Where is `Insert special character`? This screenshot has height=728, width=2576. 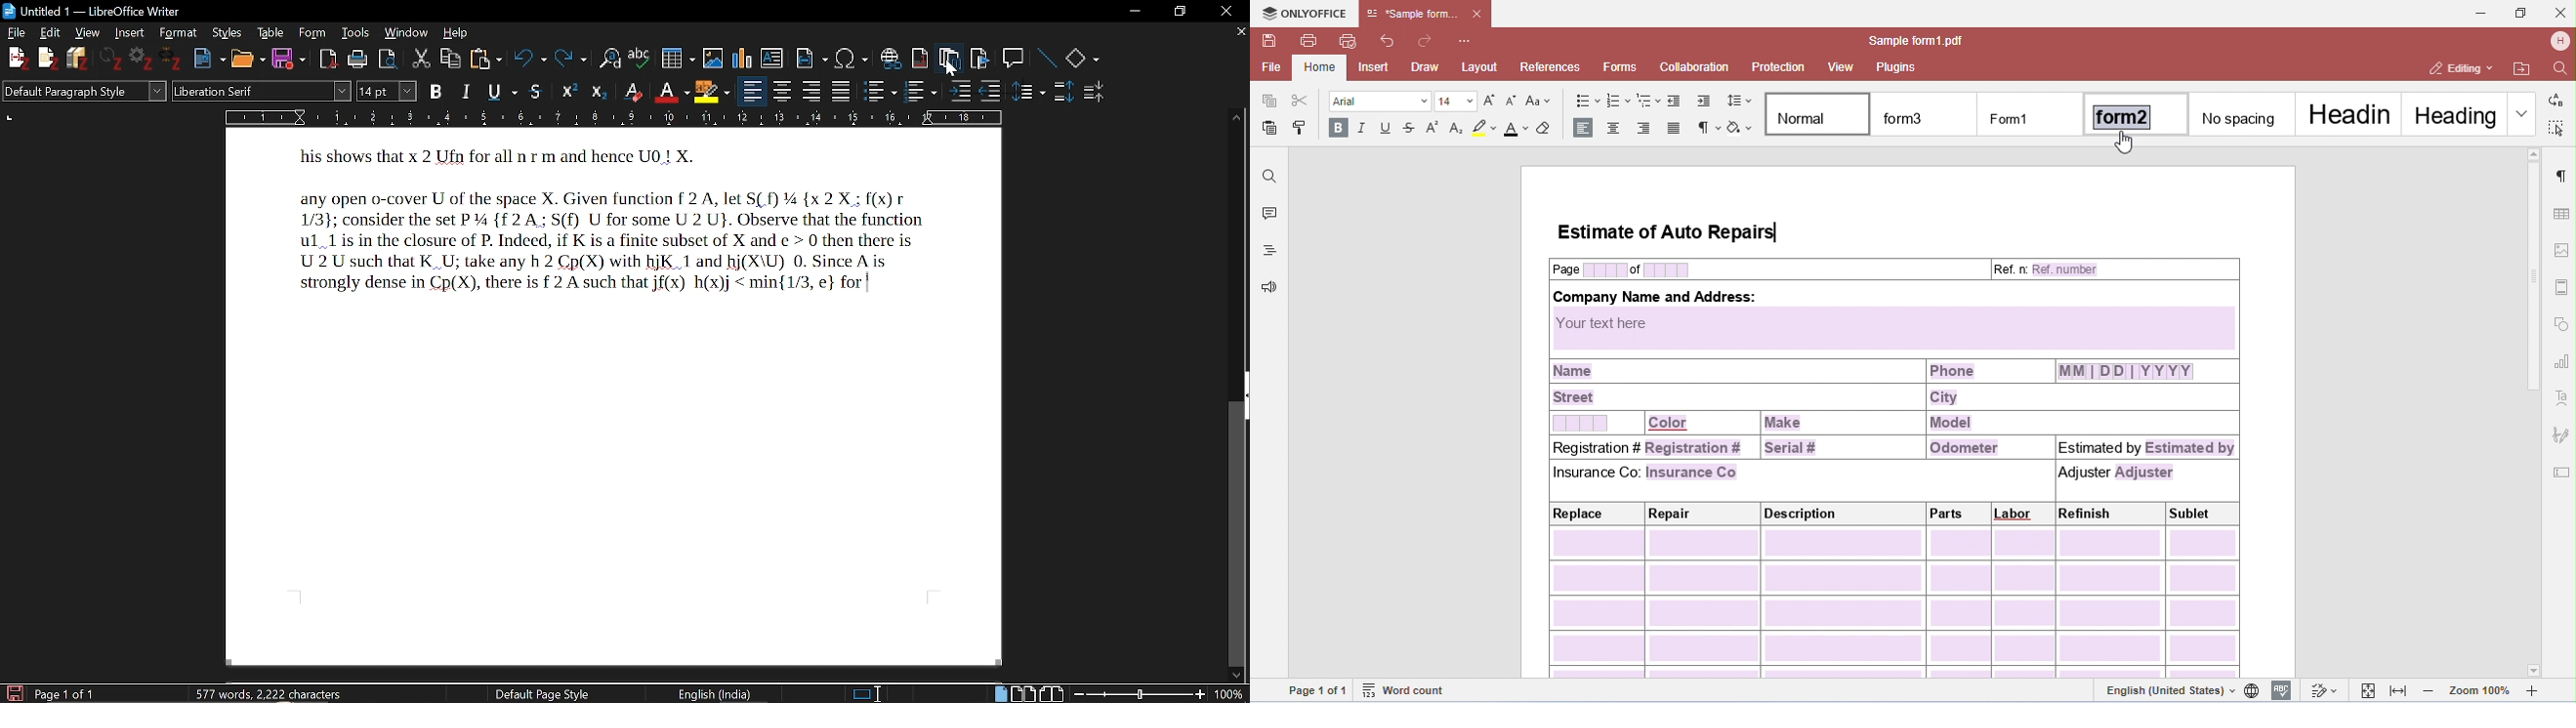
Insert special character is located at coordinates (851, 59).